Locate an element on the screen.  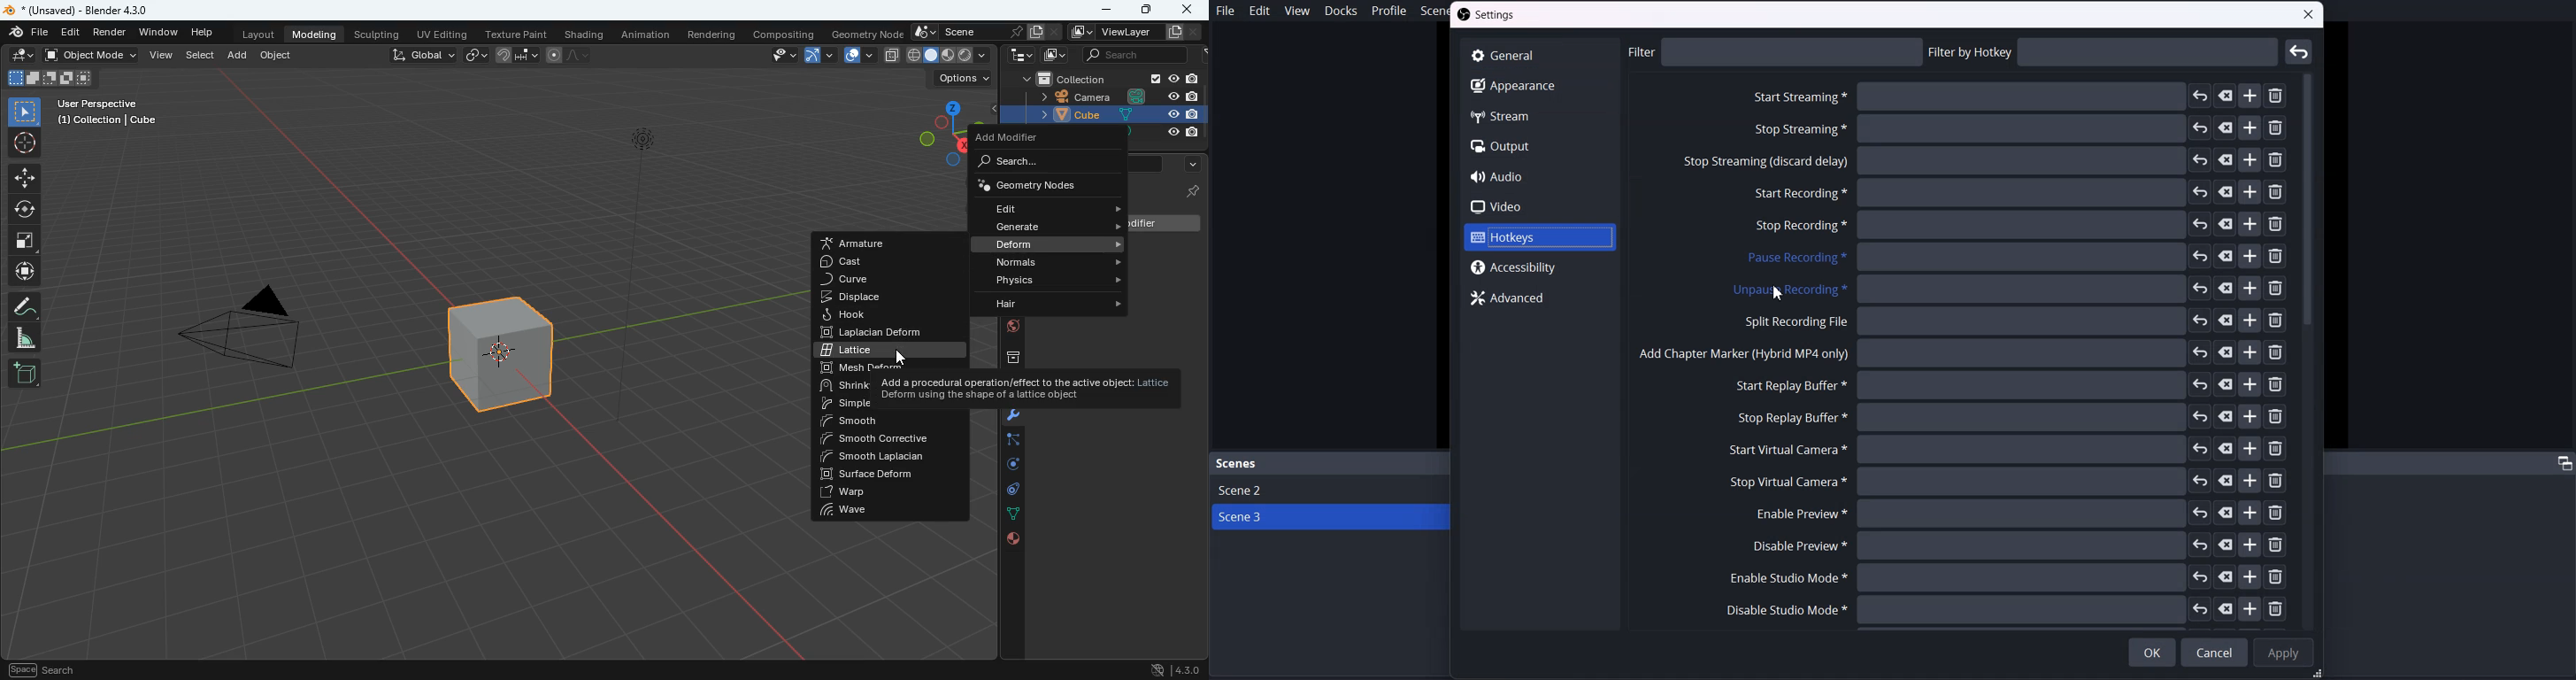
texture paint is located at coordinates (514, 32).